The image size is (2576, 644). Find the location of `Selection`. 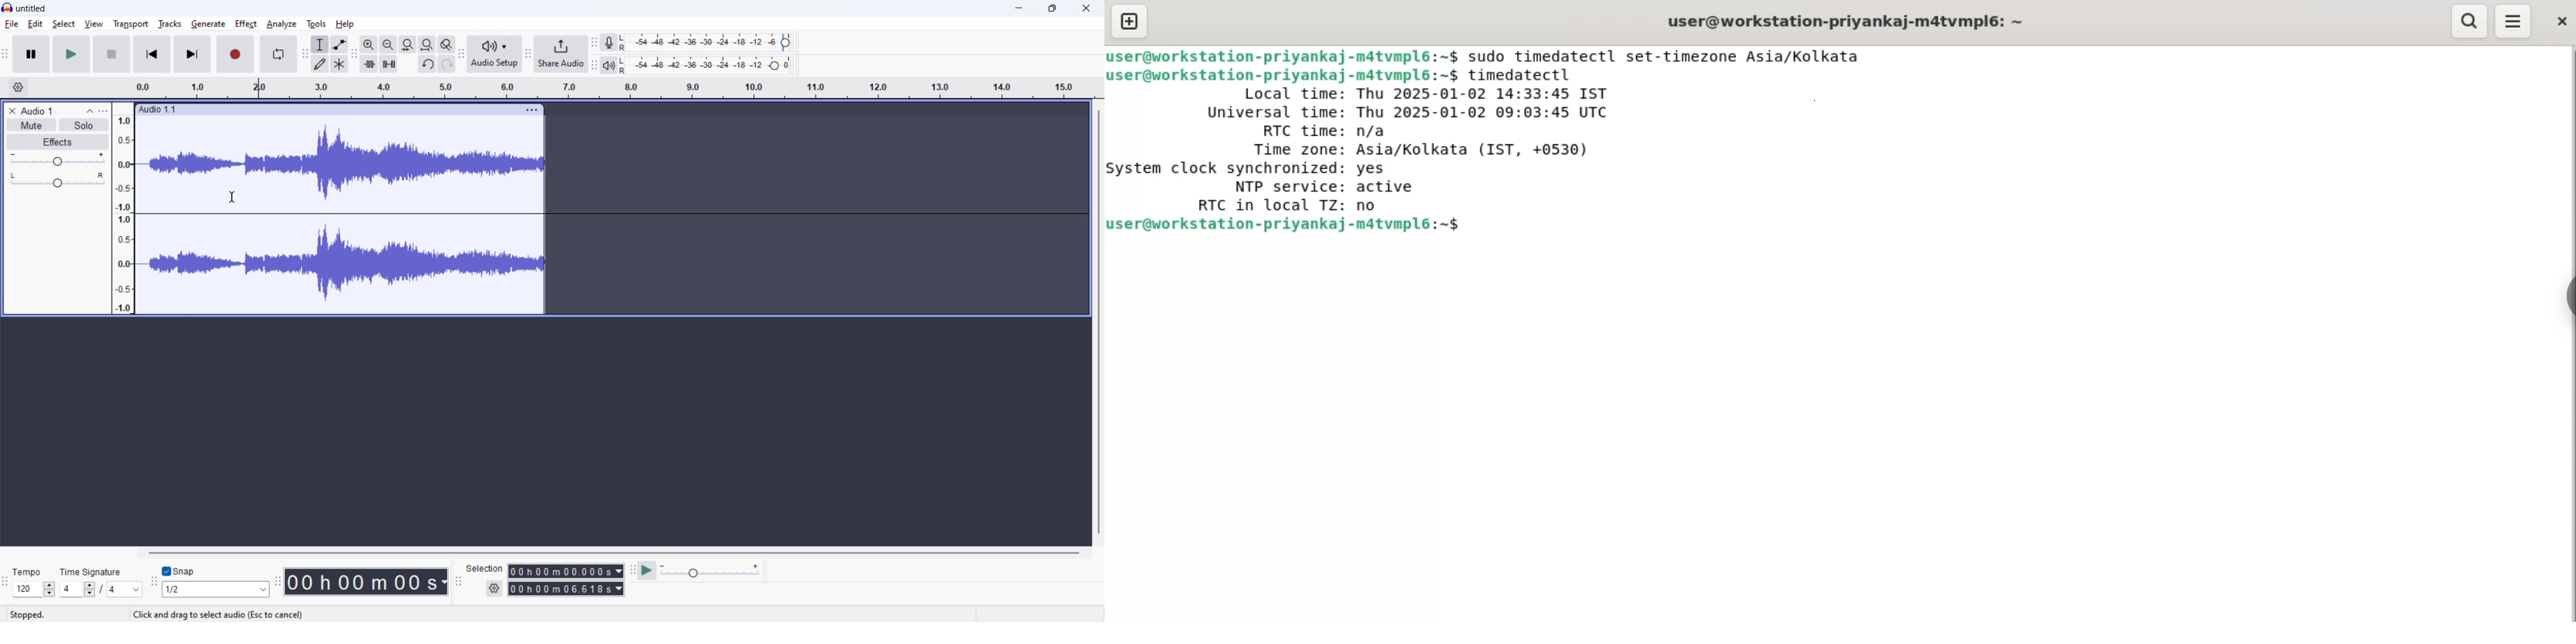

Selection is located at coordinates (485, 567).